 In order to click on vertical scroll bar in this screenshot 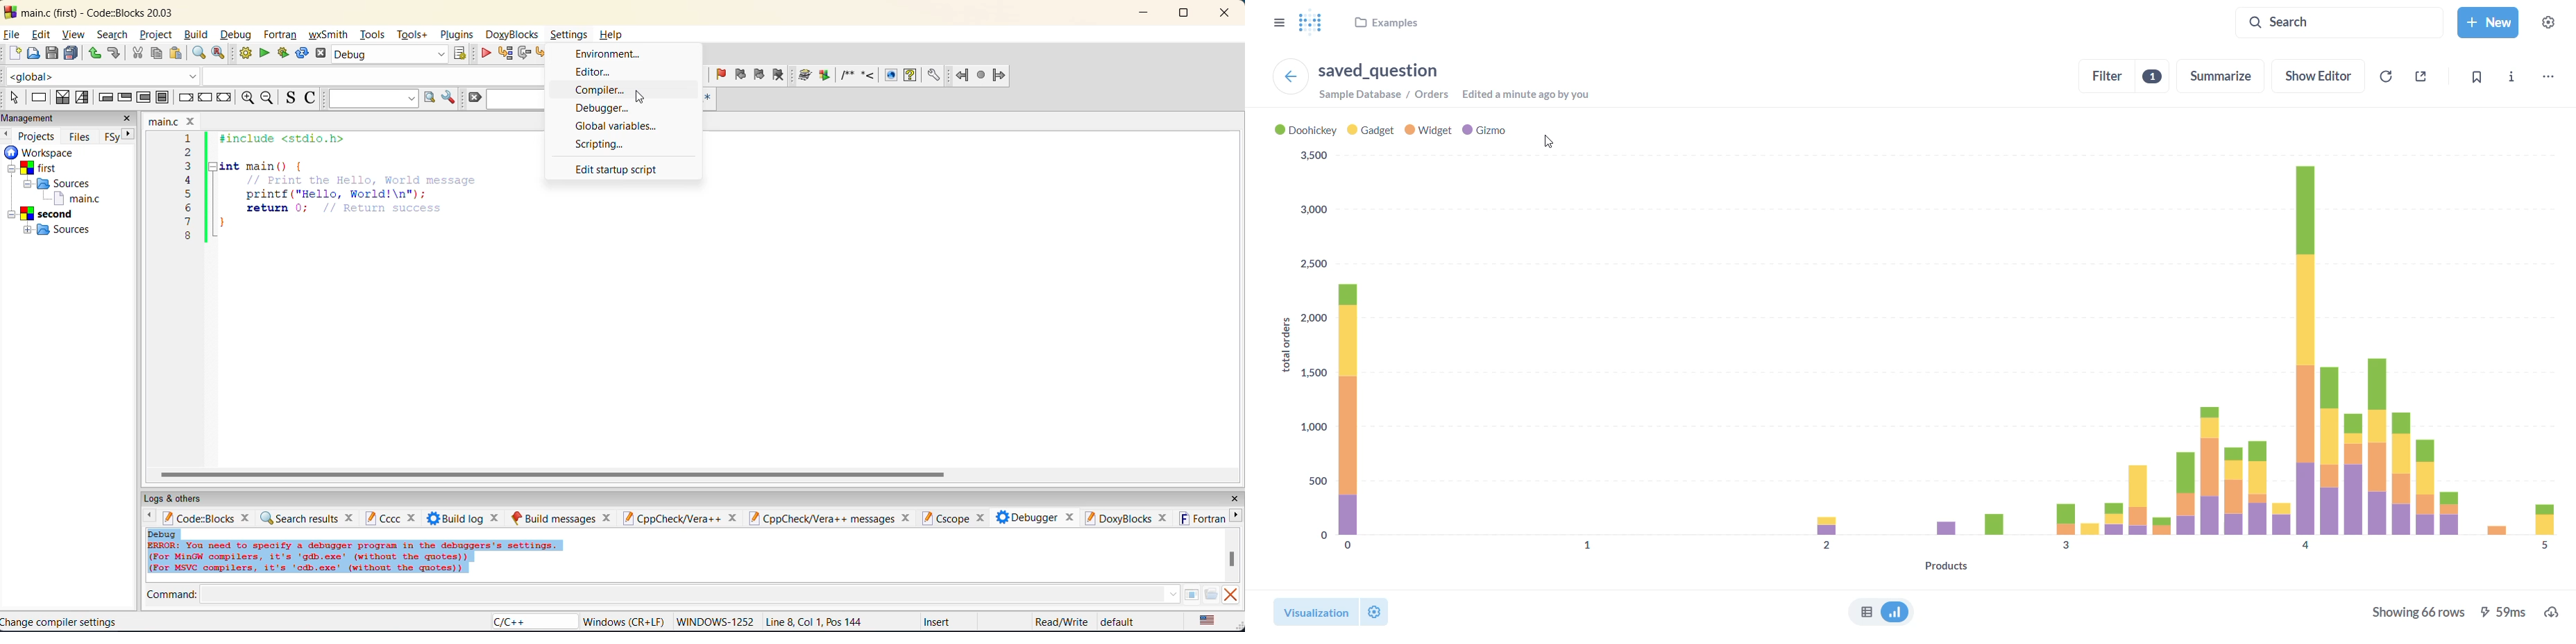, I will do `click(1234, 561)`.